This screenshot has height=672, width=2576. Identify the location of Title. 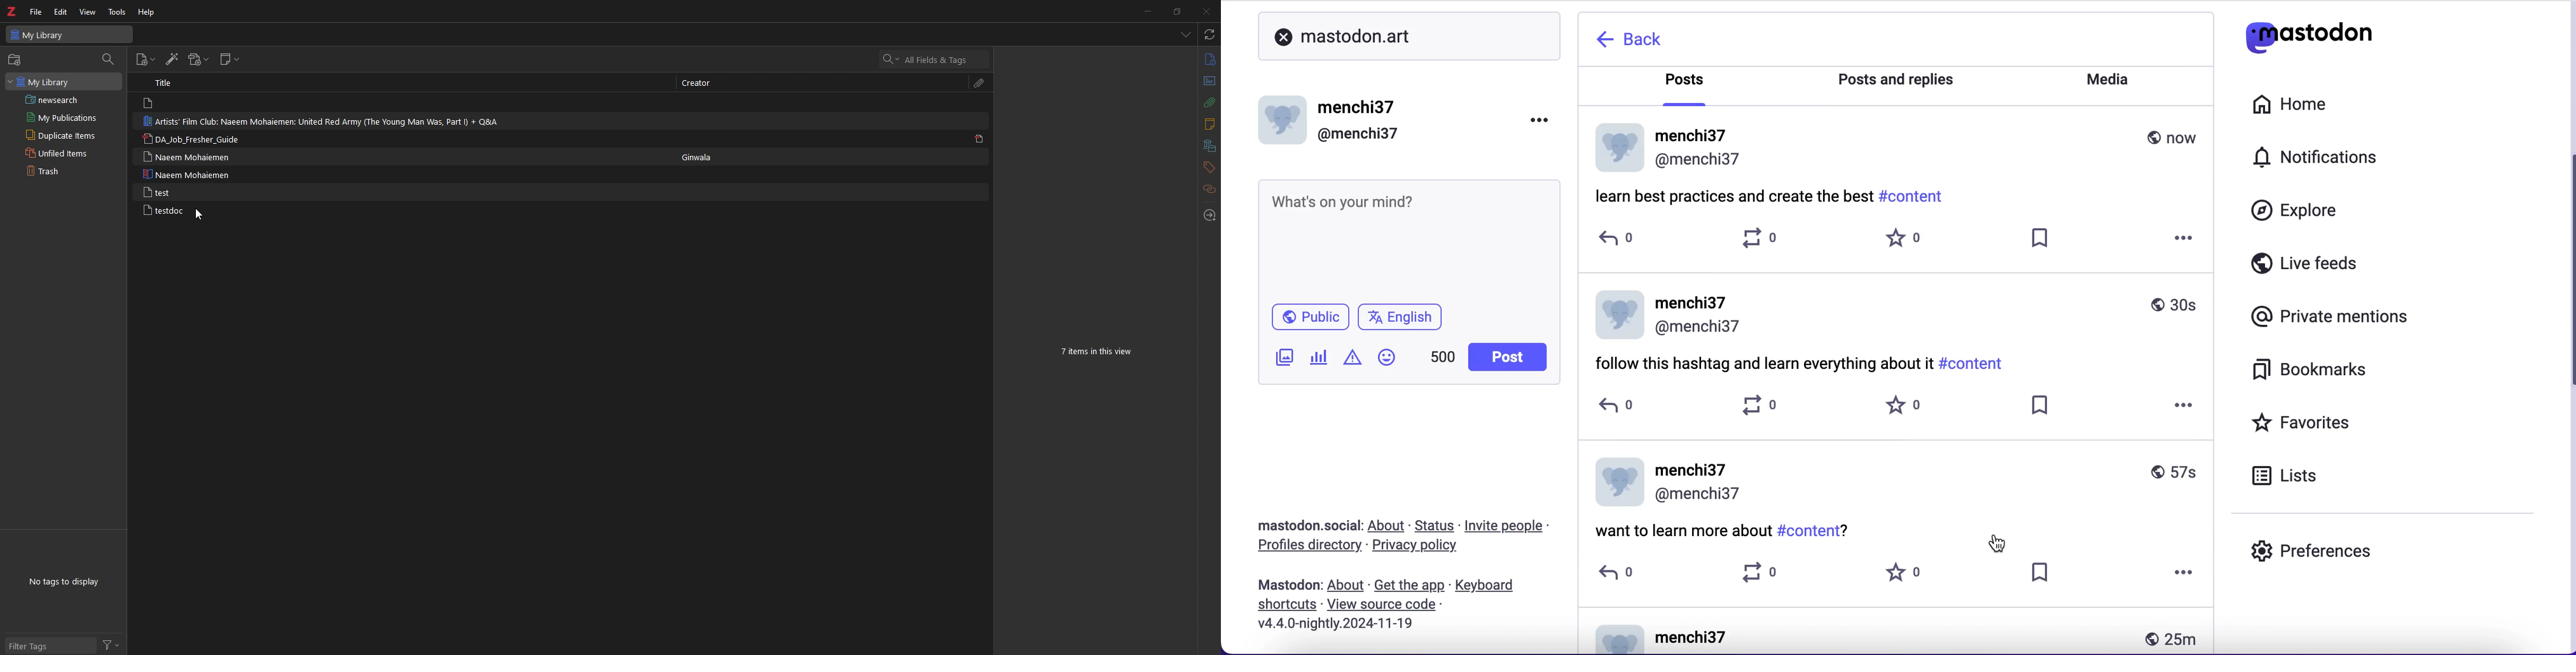
(164, 82).